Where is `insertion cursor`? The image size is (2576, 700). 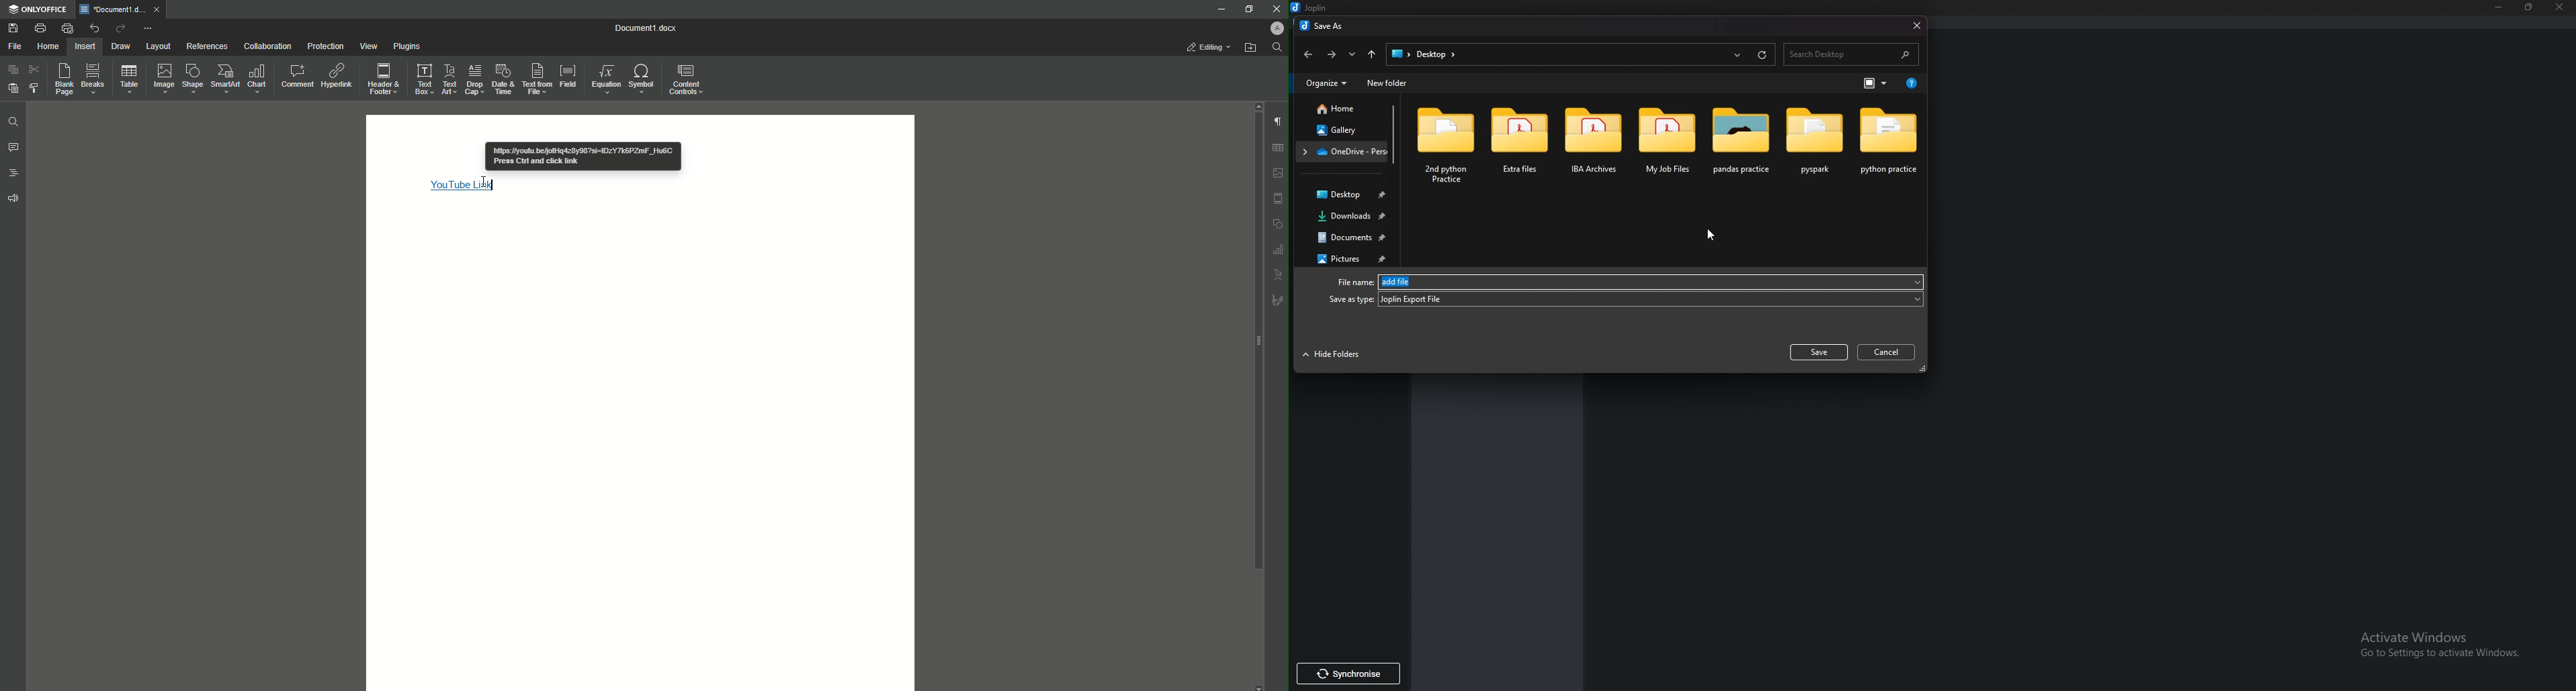
insertion cursor is located at coordinates (486, 181).